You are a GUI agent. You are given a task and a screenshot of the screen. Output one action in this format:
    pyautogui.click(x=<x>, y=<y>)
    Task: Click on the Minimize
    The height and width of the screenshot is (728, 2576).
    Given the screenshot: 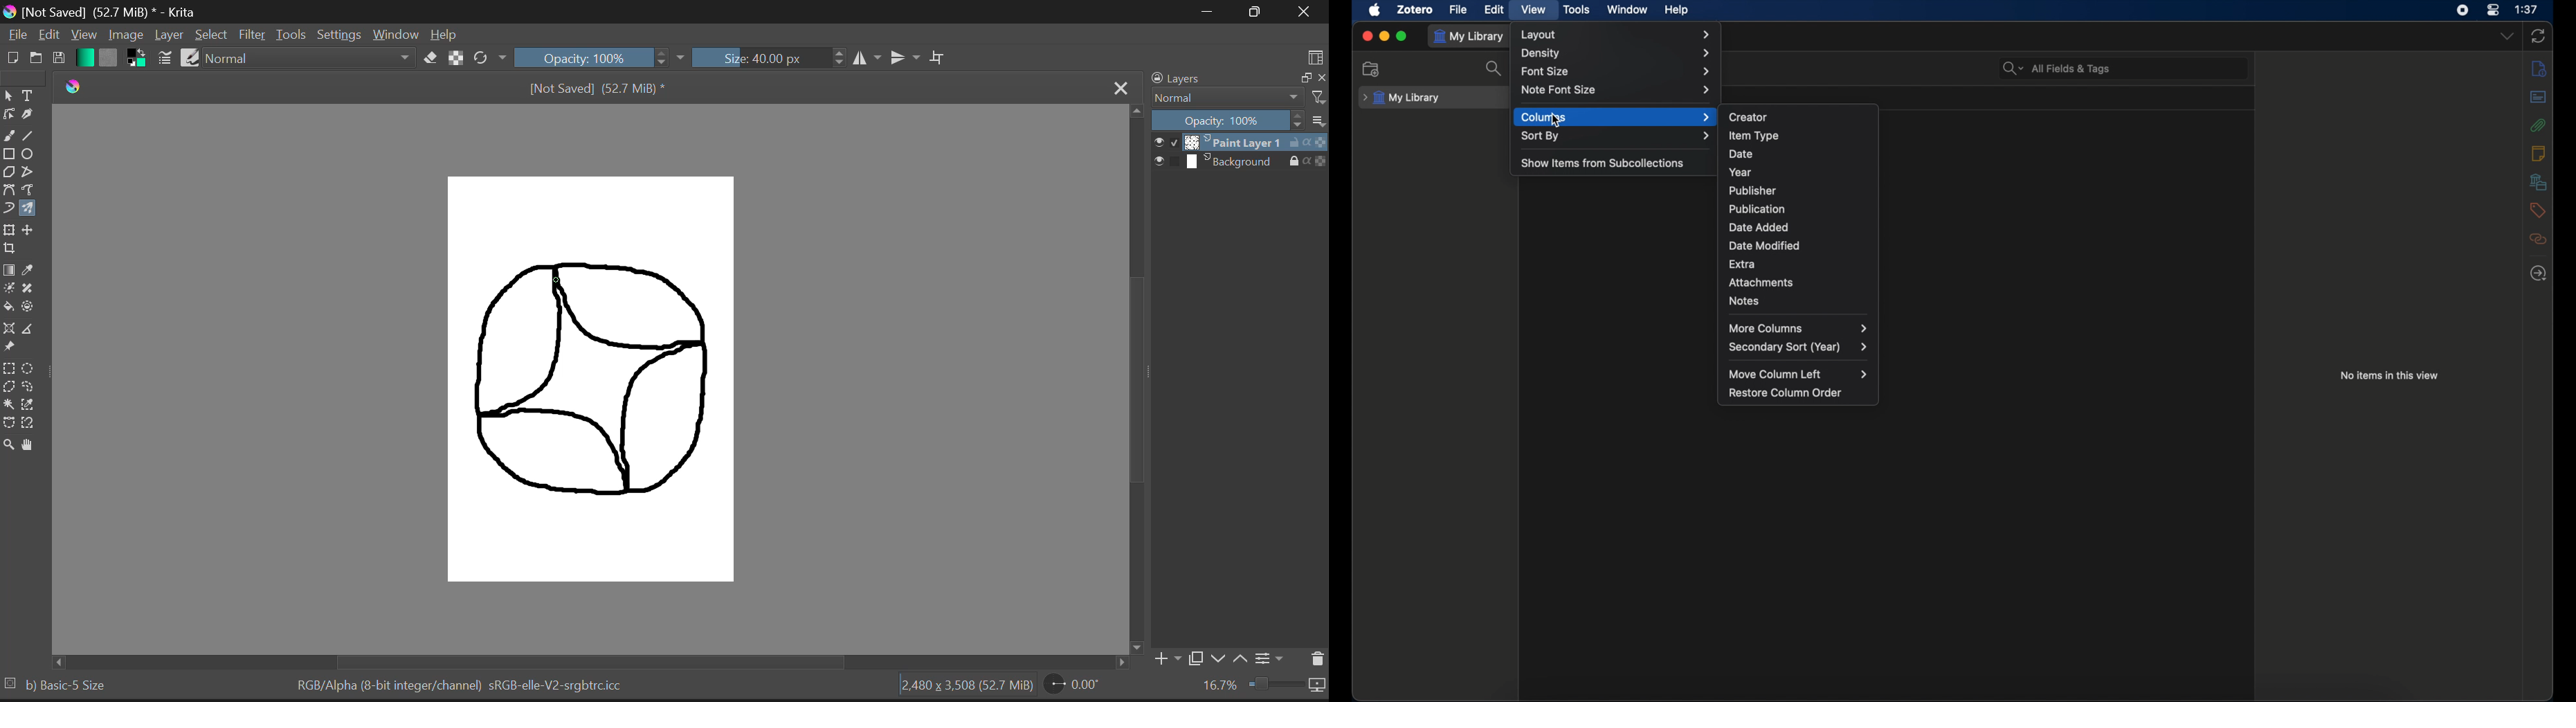 What is the action you would take?
    pyautogui.click(x=1258, y=12)
    